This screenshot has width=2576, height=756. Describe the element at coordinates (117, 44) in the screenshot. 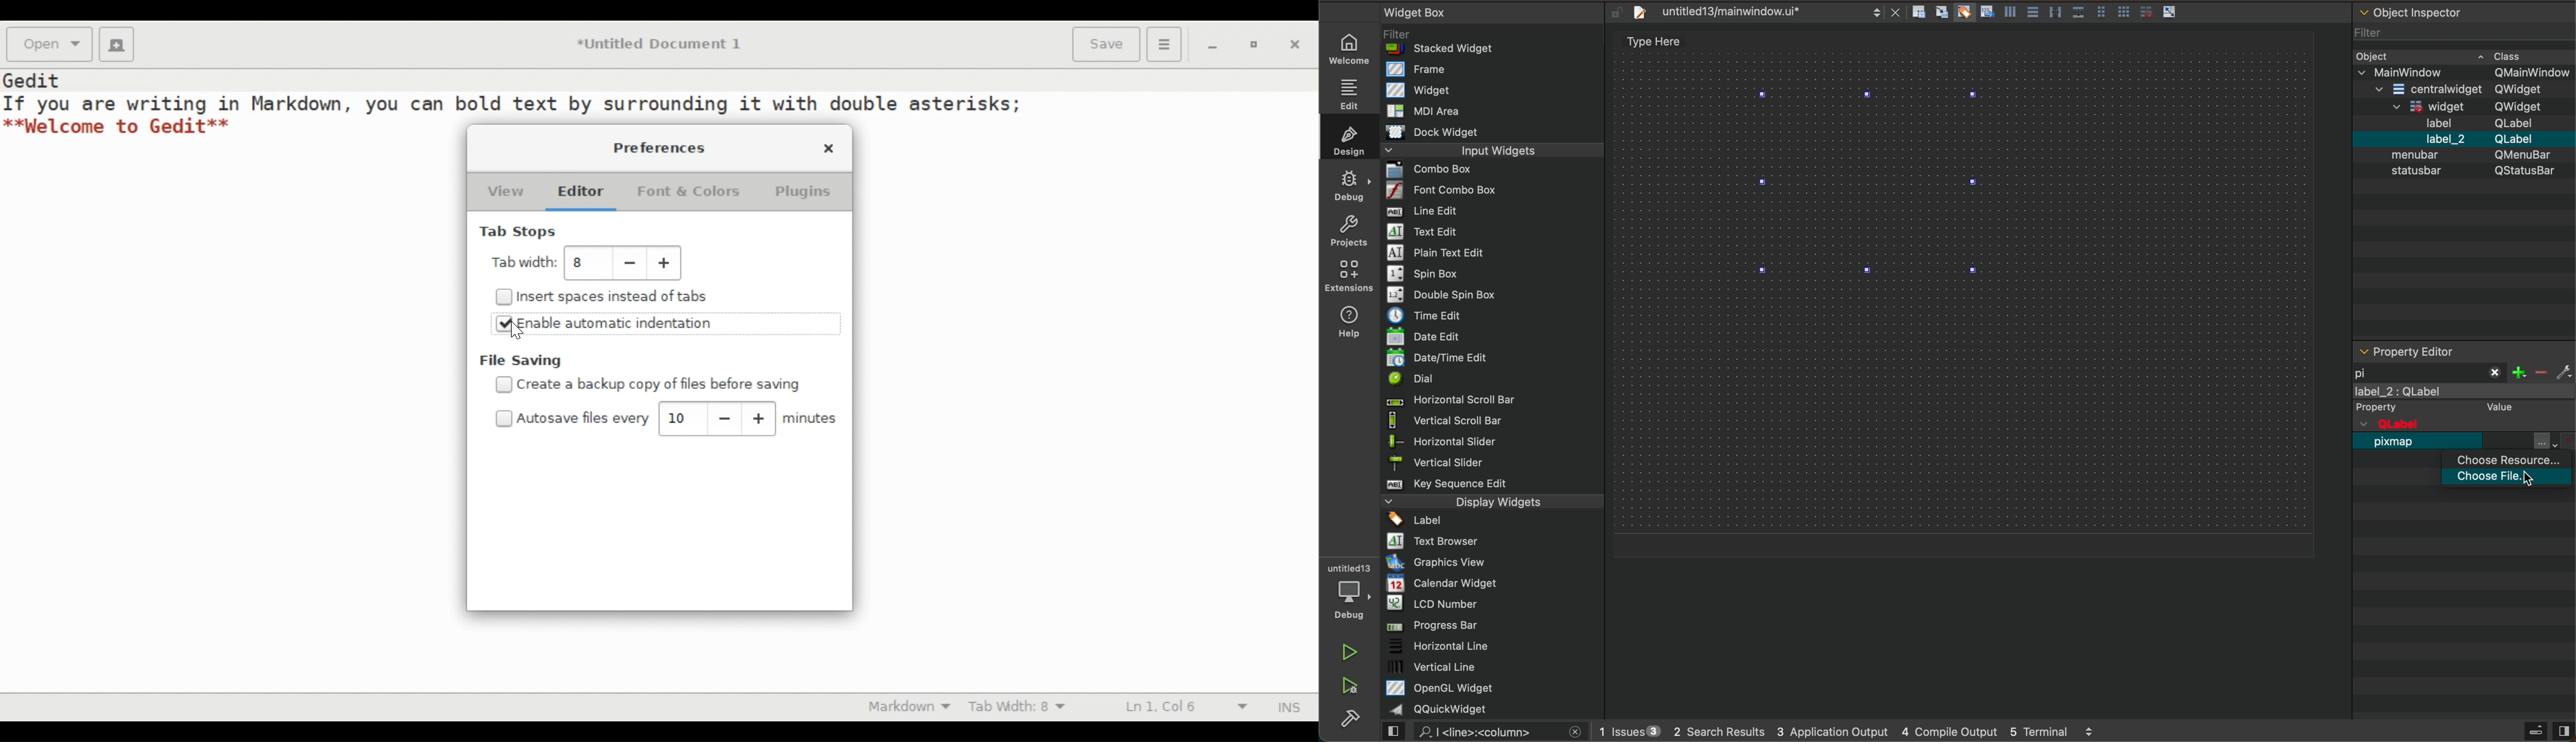

I see `Create a new Document` at that location.